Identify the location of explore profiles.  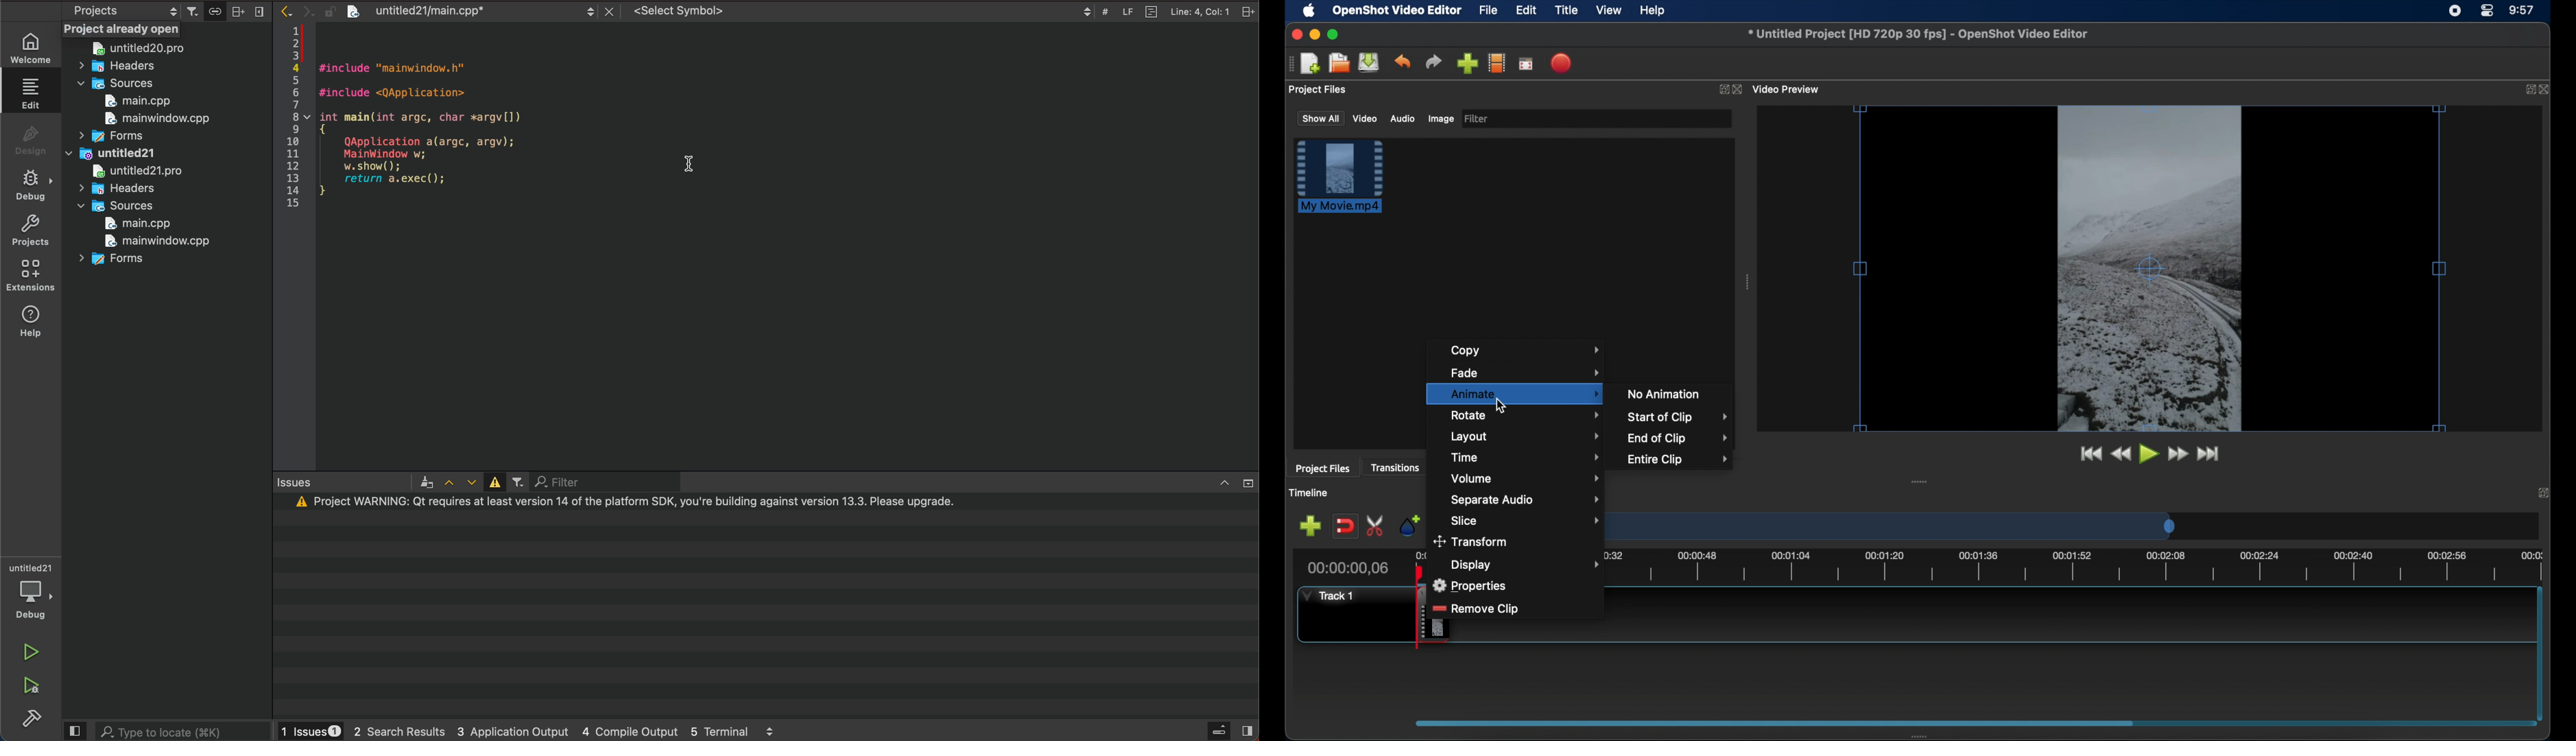
(1496, 62).